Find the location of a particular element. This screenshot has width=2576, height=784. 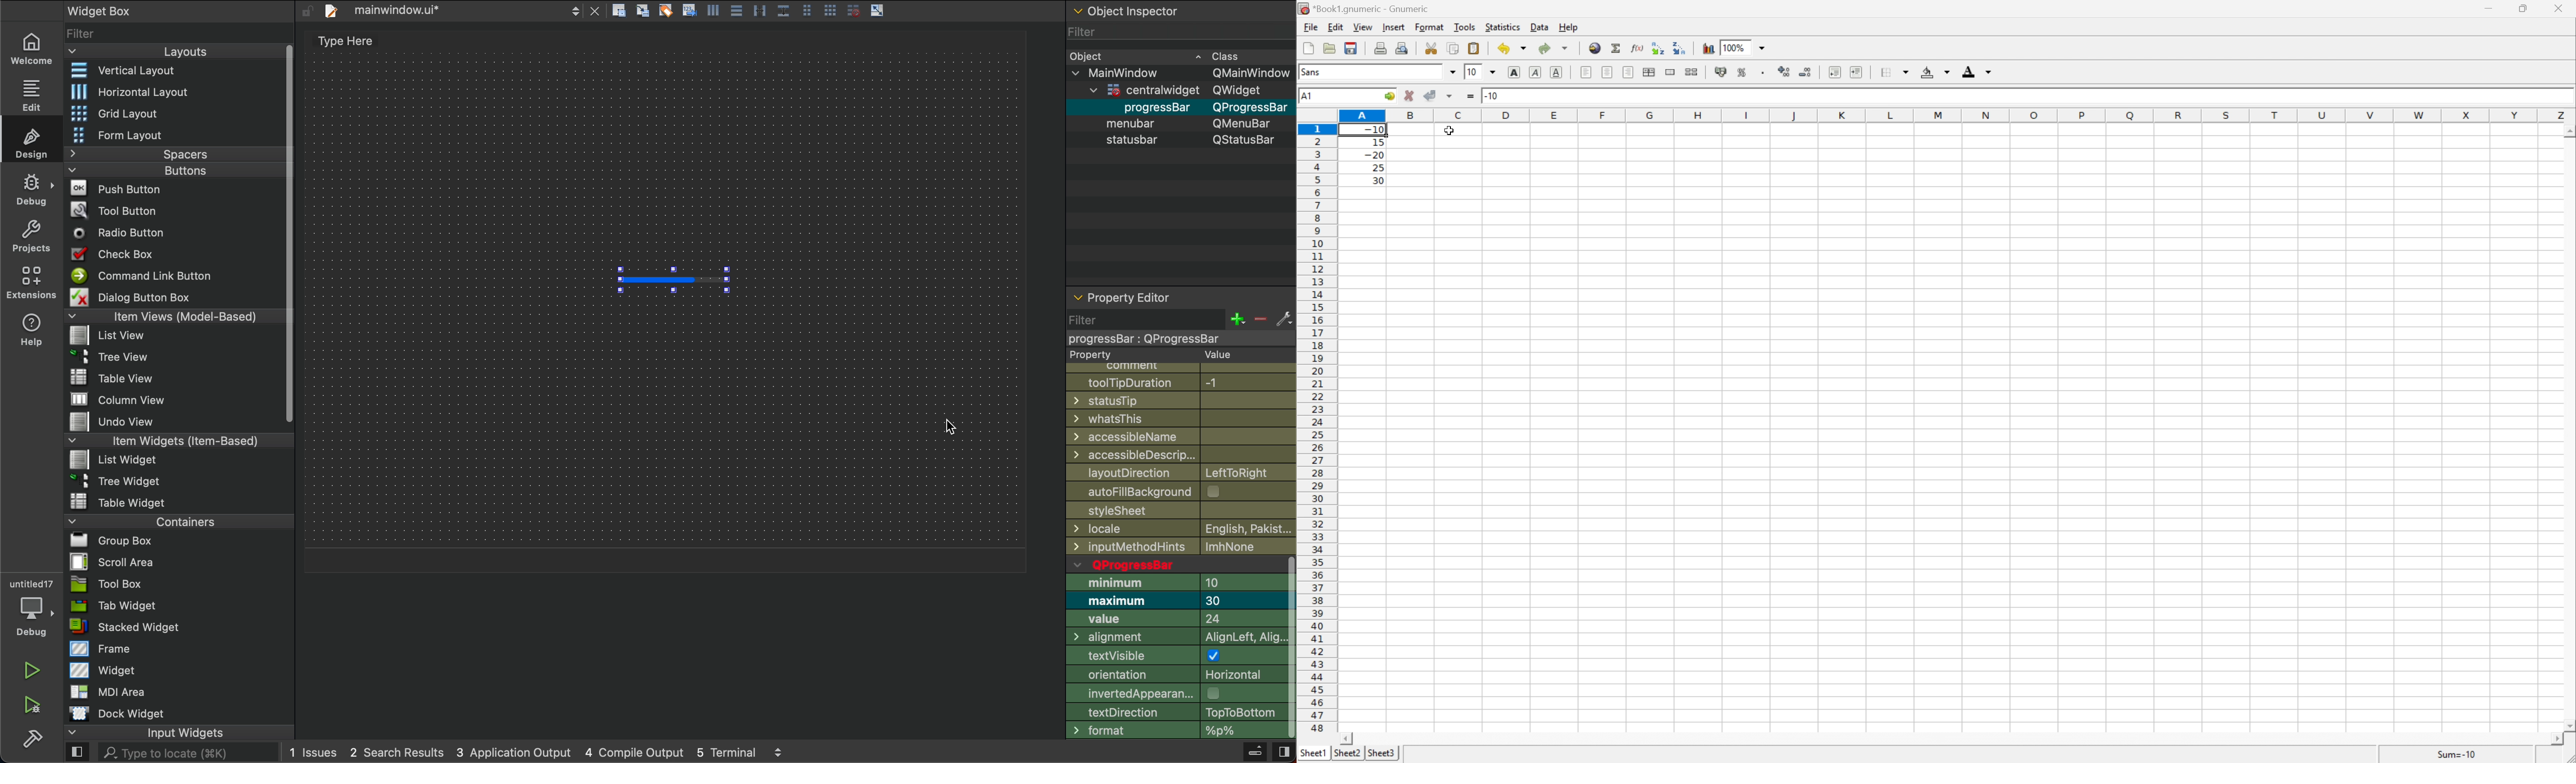

Accessible design is located at coordinates (1181, 454).